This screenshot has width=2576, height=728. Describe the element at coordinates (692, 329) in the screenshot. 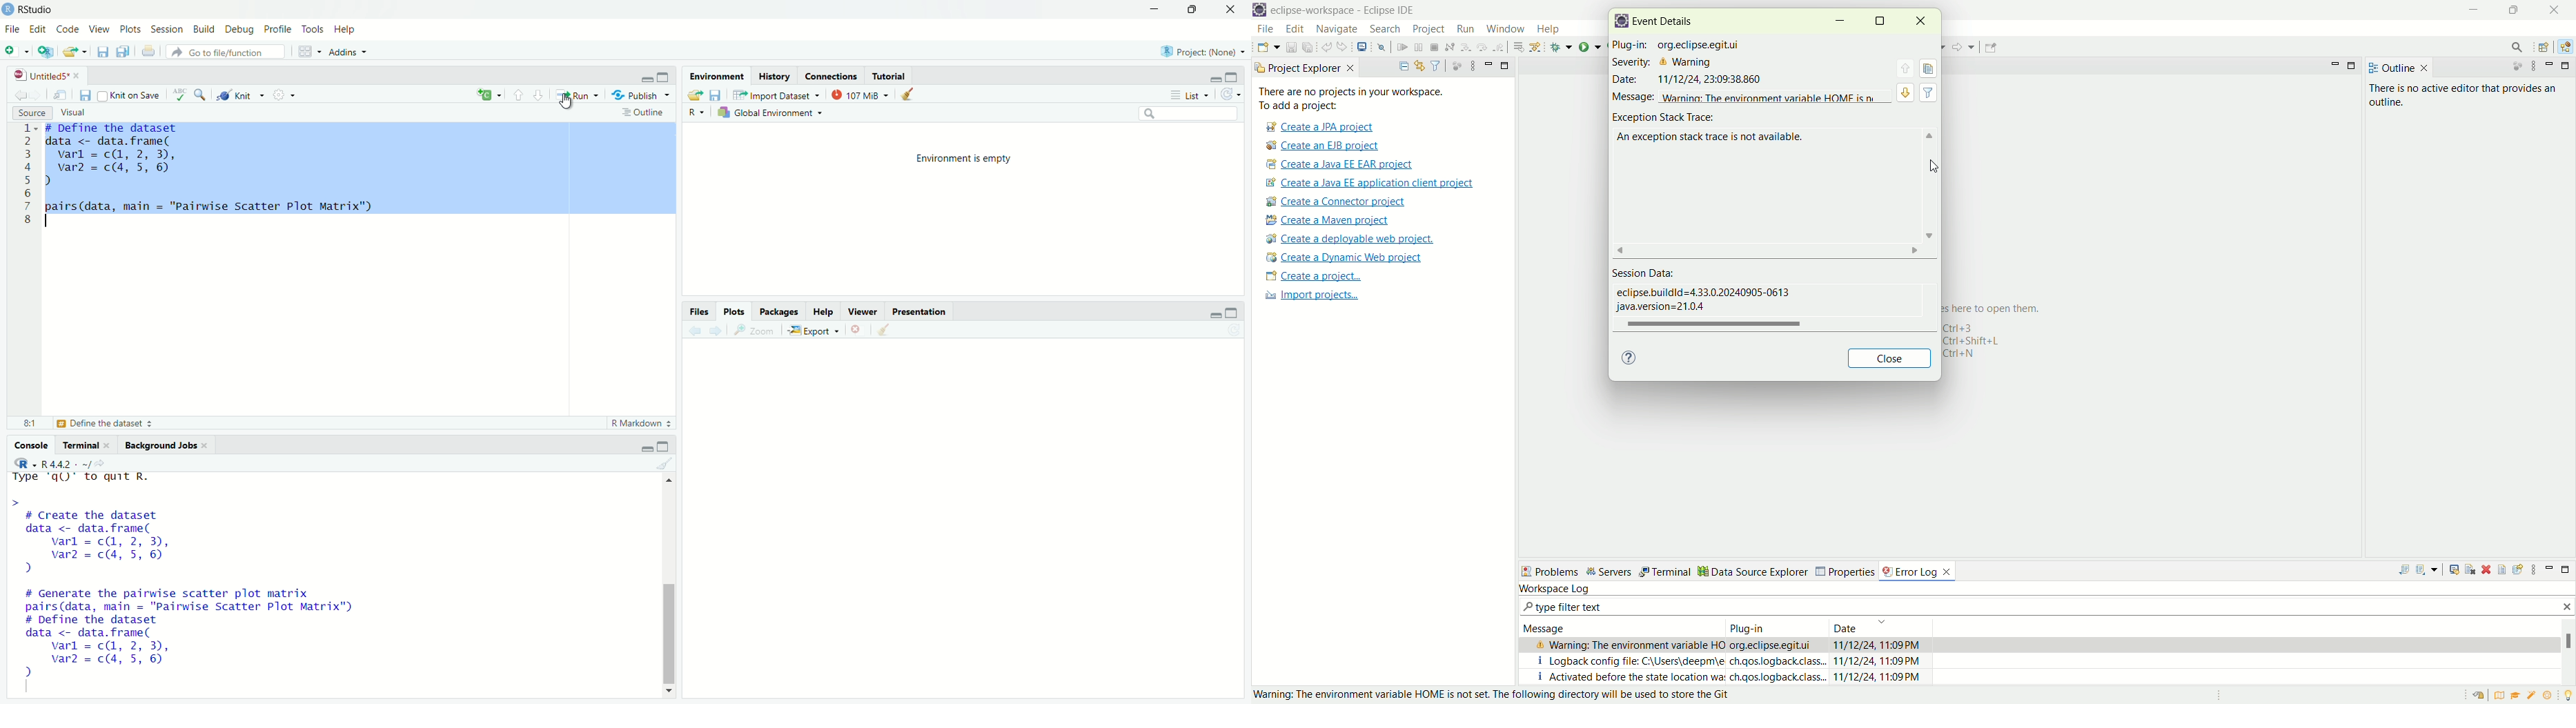

I see `Go back to the previous source location (Ctrl + F9)` at that location.